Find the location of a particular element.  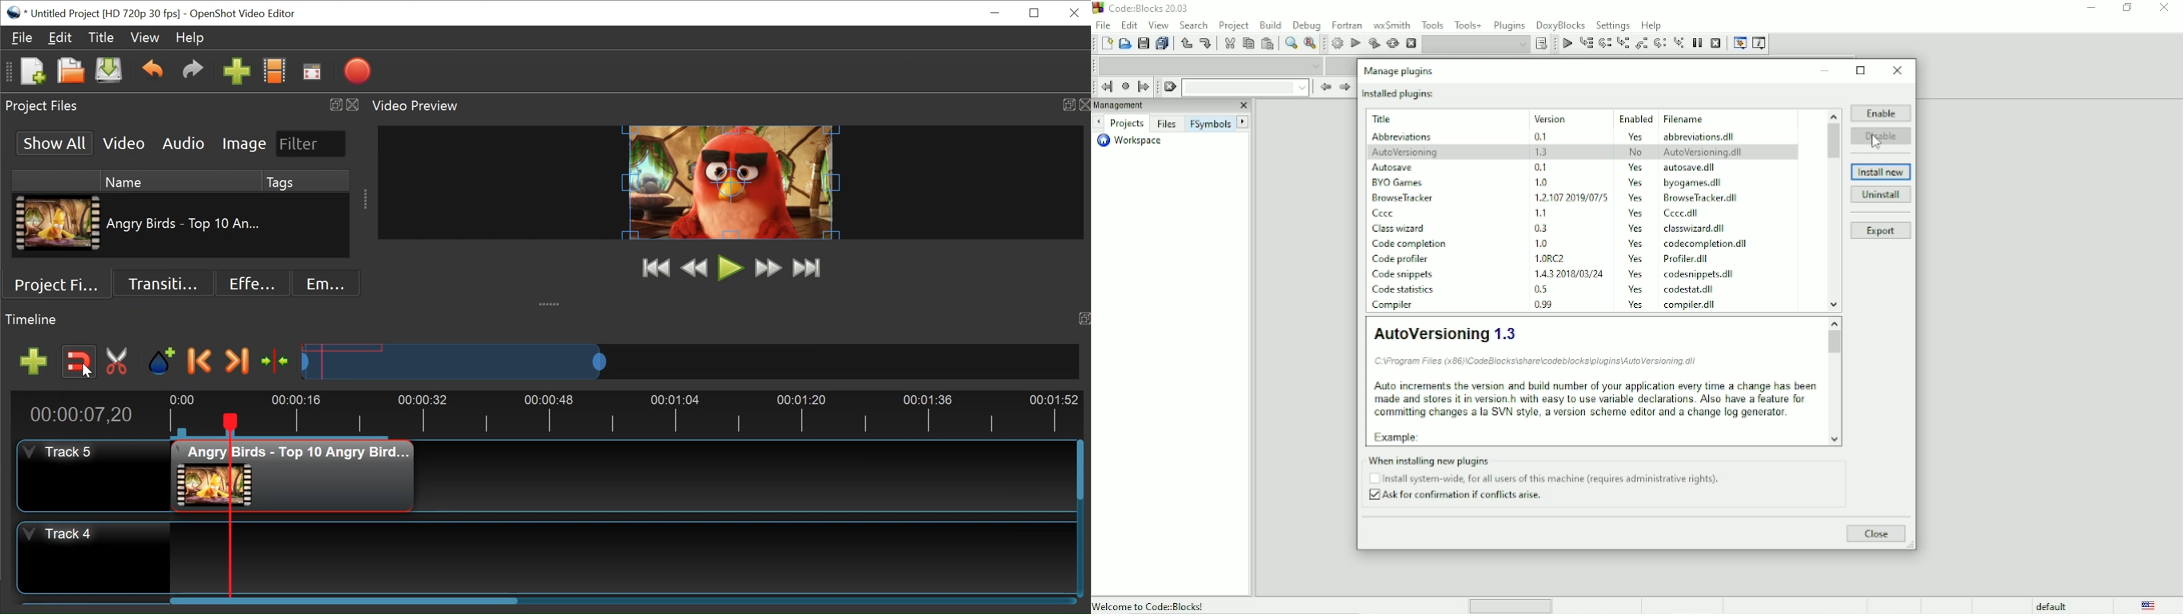

Compiler is located at coordinates (1395, 306).